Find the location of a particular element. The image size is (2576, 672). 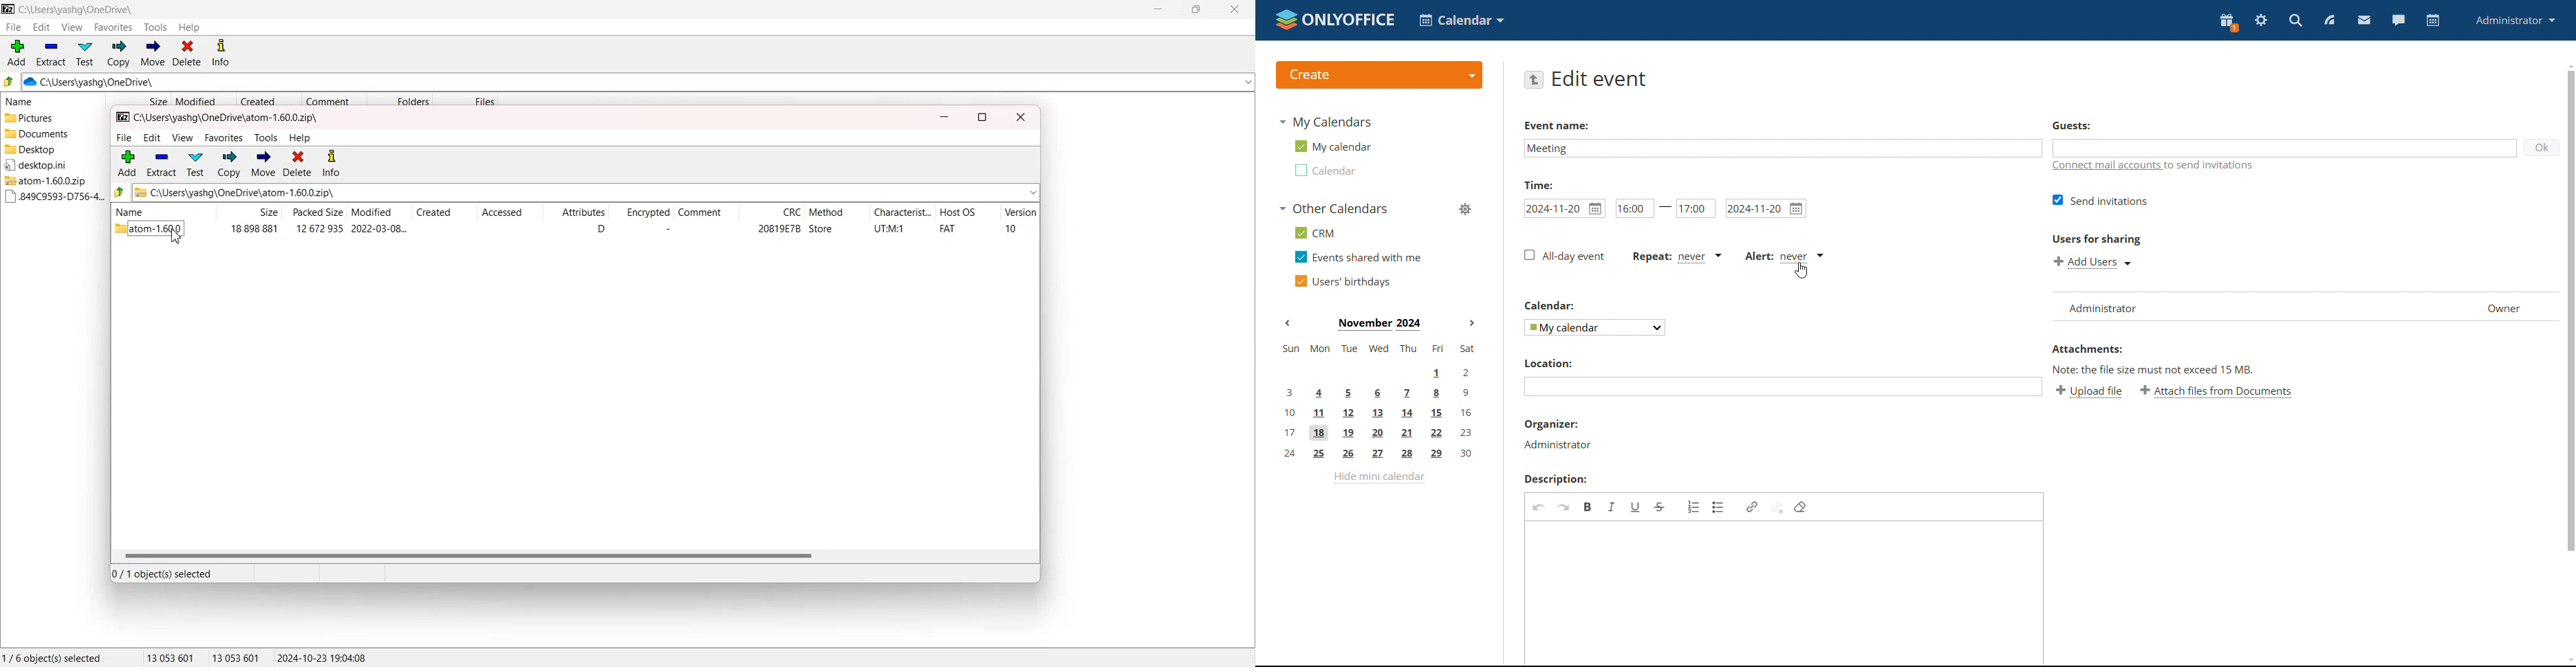

FAT is located at coordinates (948, 229).